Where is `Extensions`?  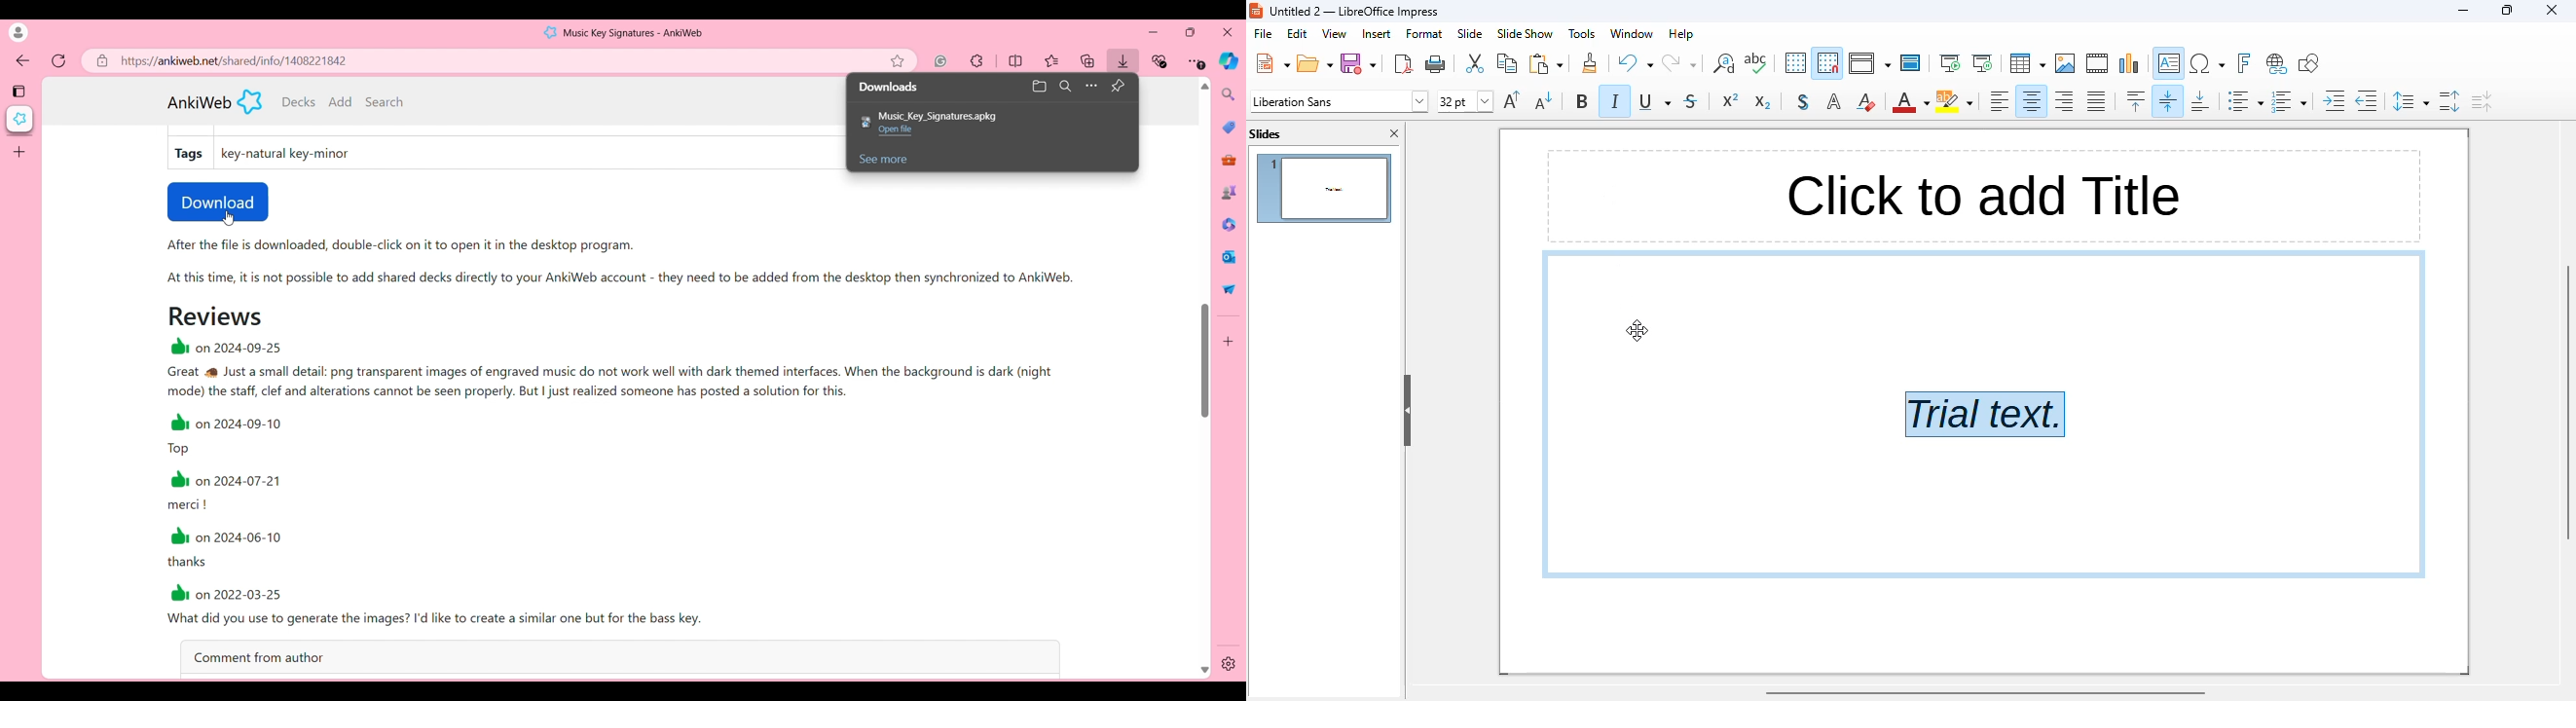
Extensions is located at coordinates (977, 61).